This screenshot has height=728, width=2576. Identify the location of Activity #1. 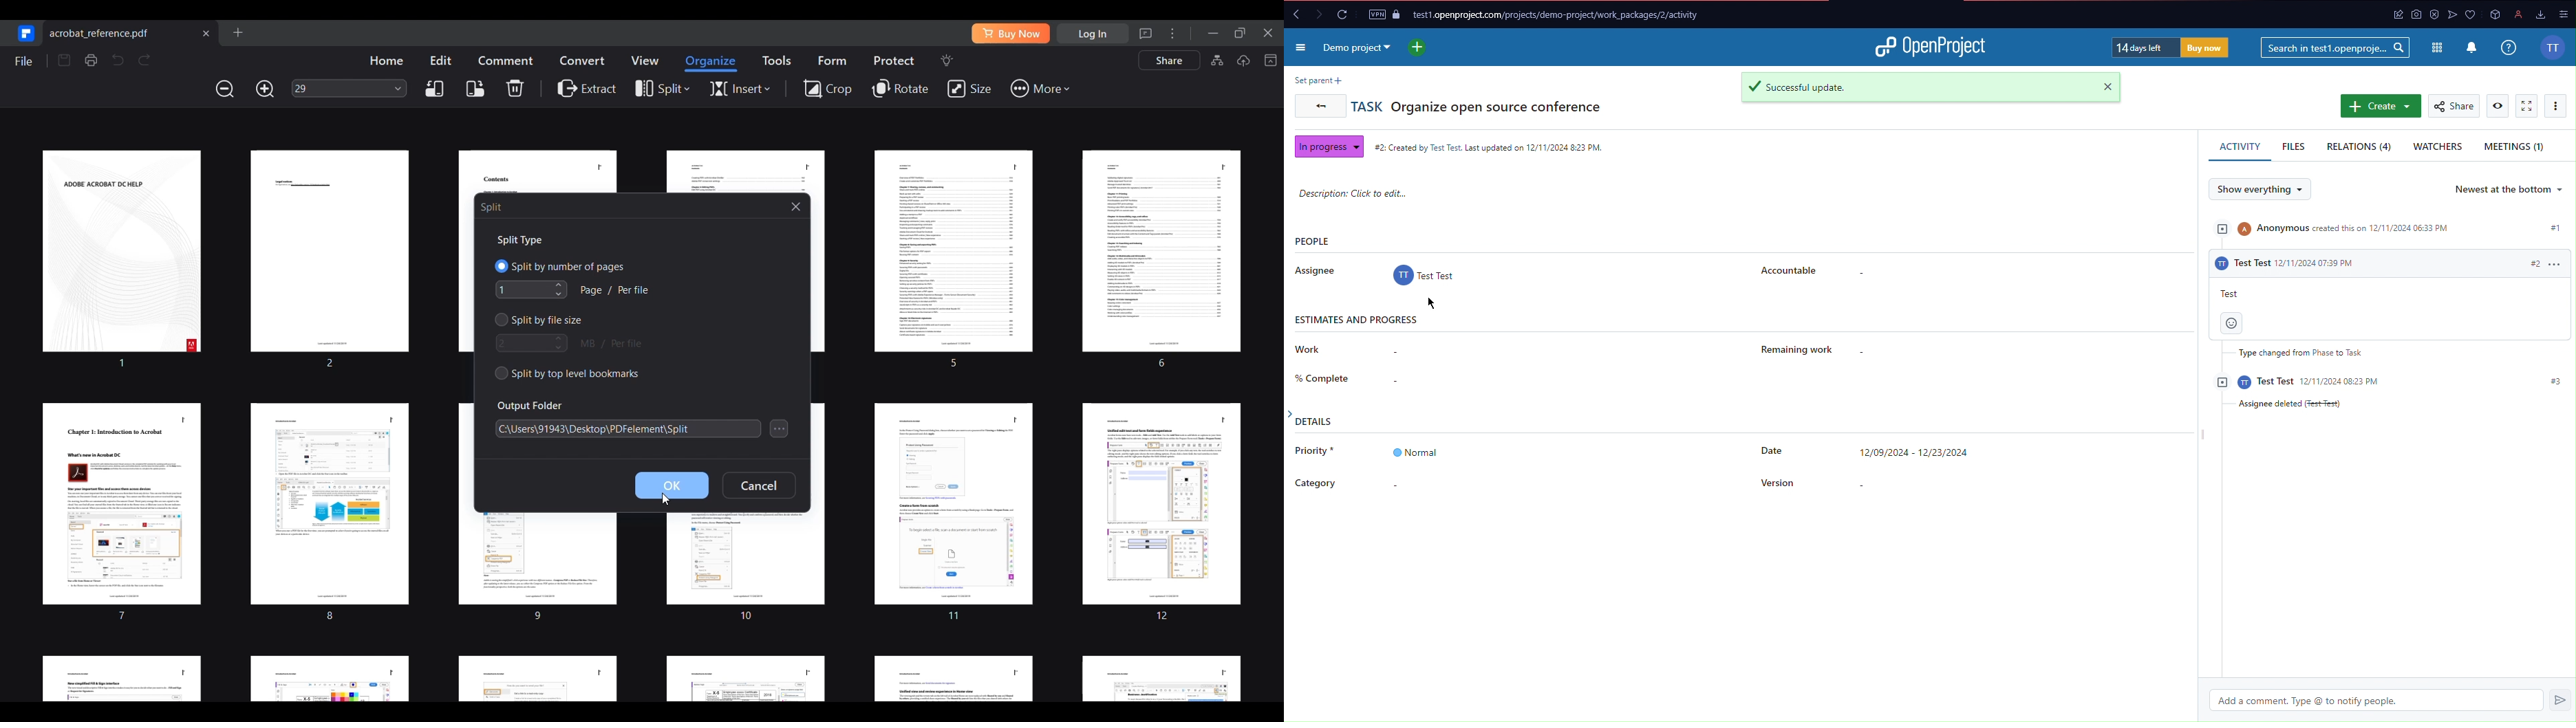
(2327, 225).